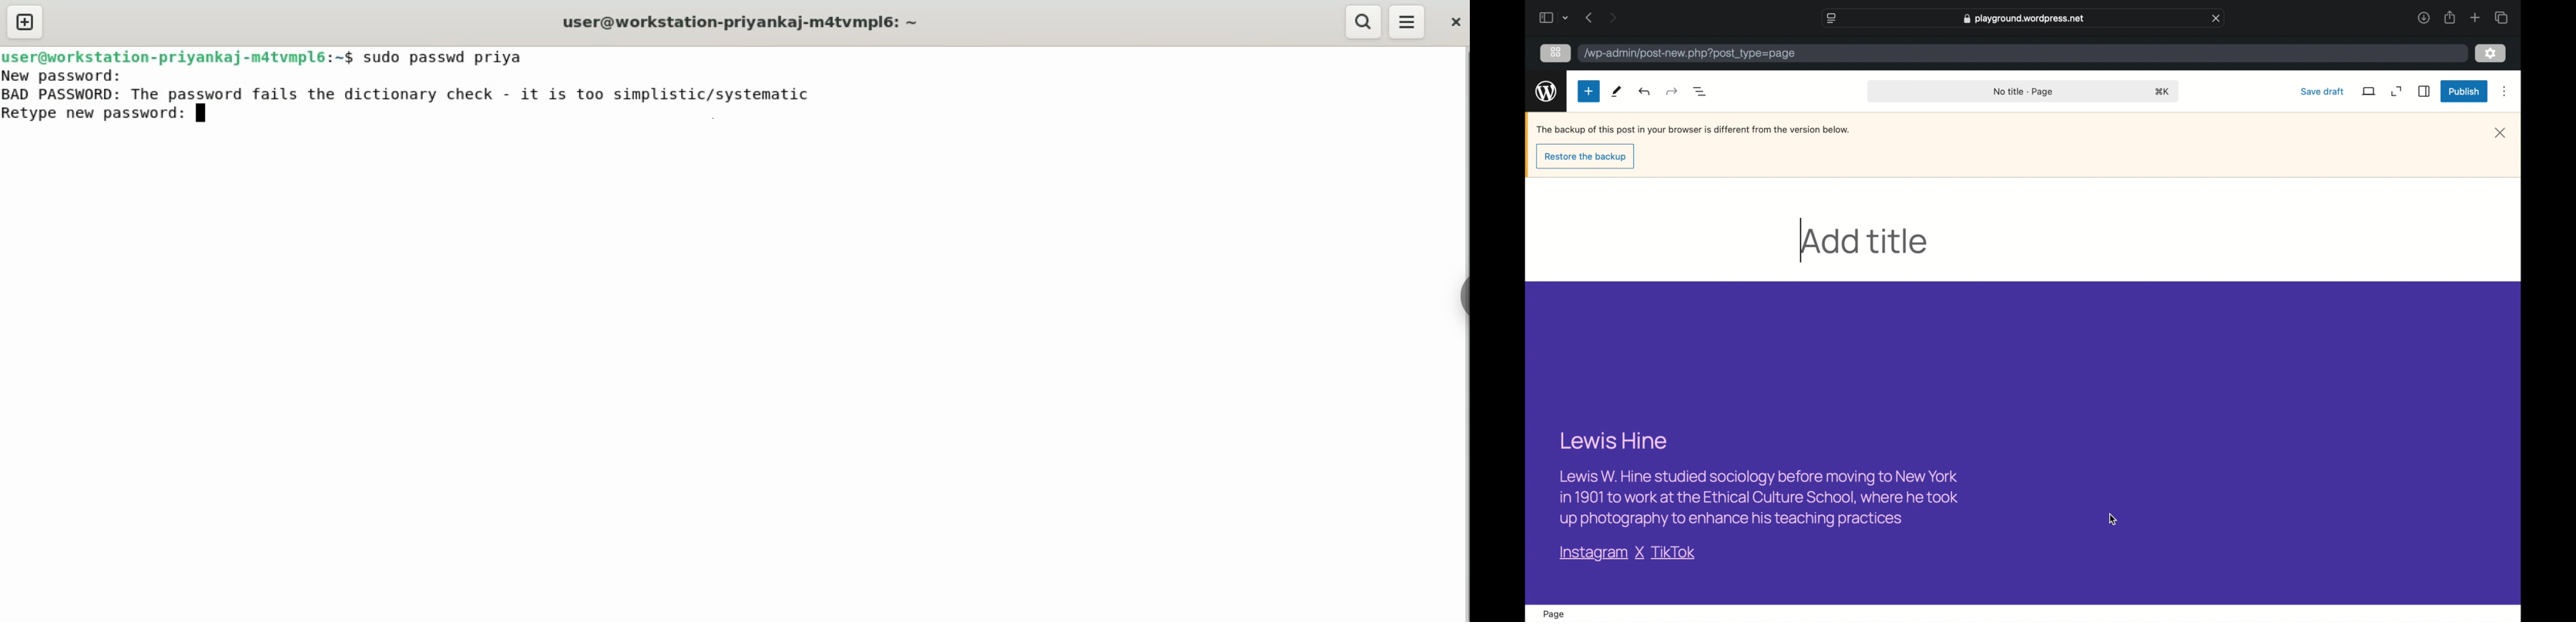  What do you see at coordinates (1700, 91) in the screenshot?
I see `document overview` at bounding box center [1700, 91].